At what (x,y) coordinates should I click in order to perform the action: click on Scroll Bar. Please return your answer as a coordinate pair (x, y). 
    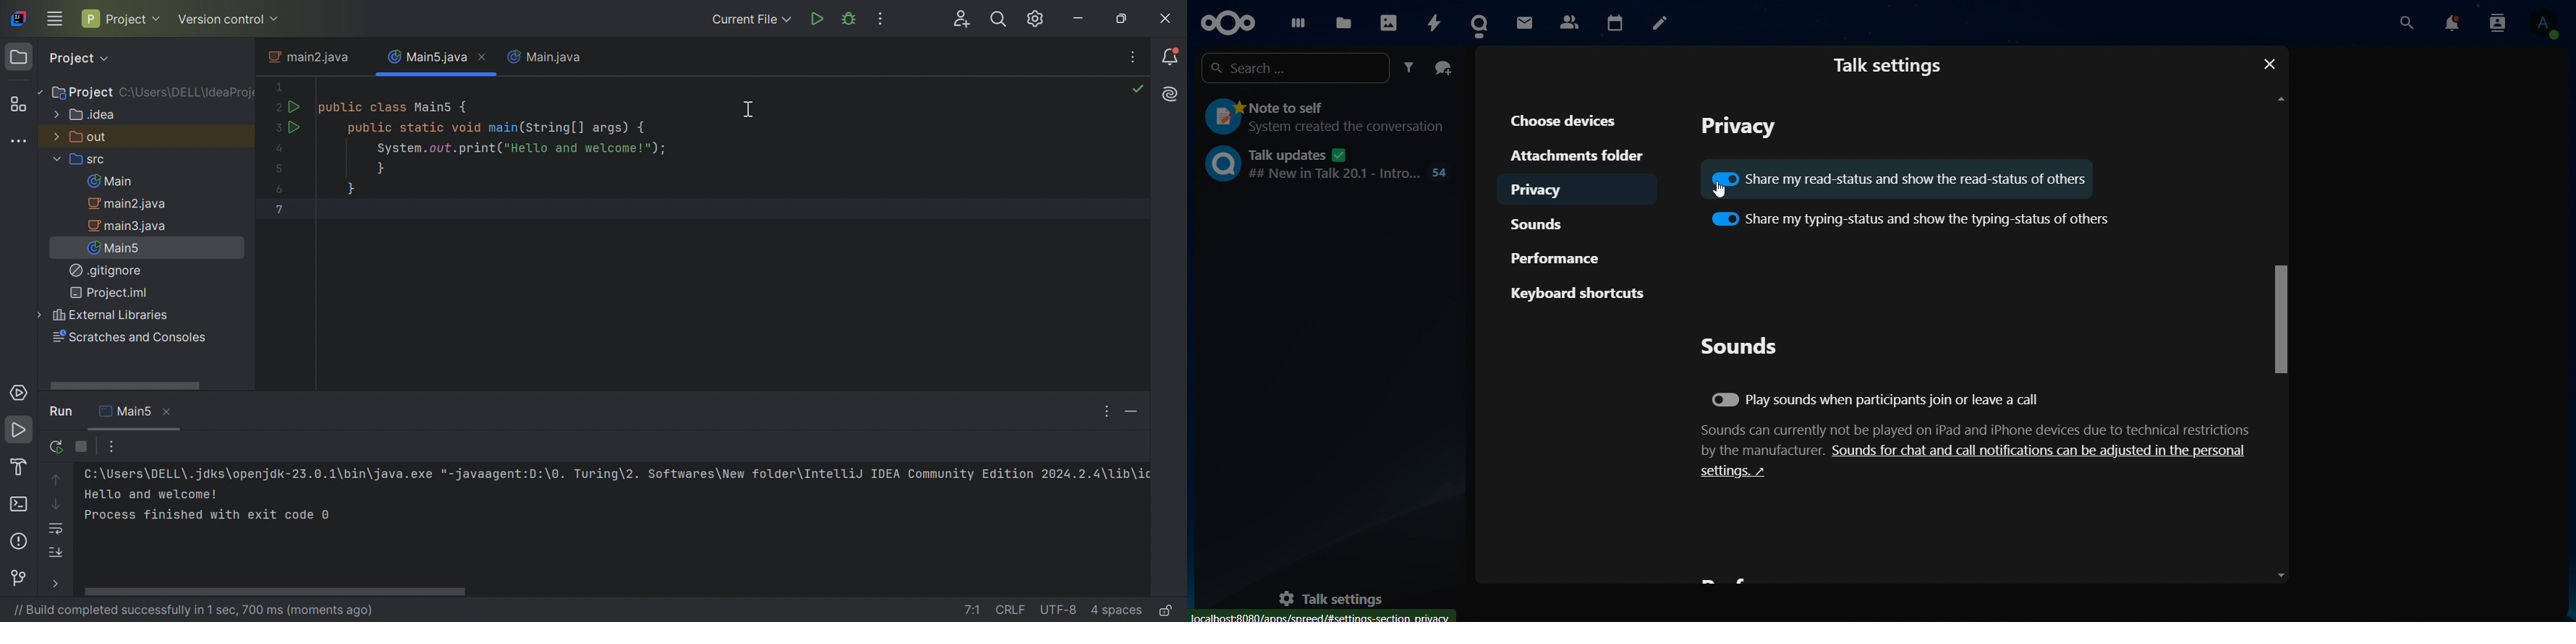
    Looking at the image, I should click on (2278, 337).